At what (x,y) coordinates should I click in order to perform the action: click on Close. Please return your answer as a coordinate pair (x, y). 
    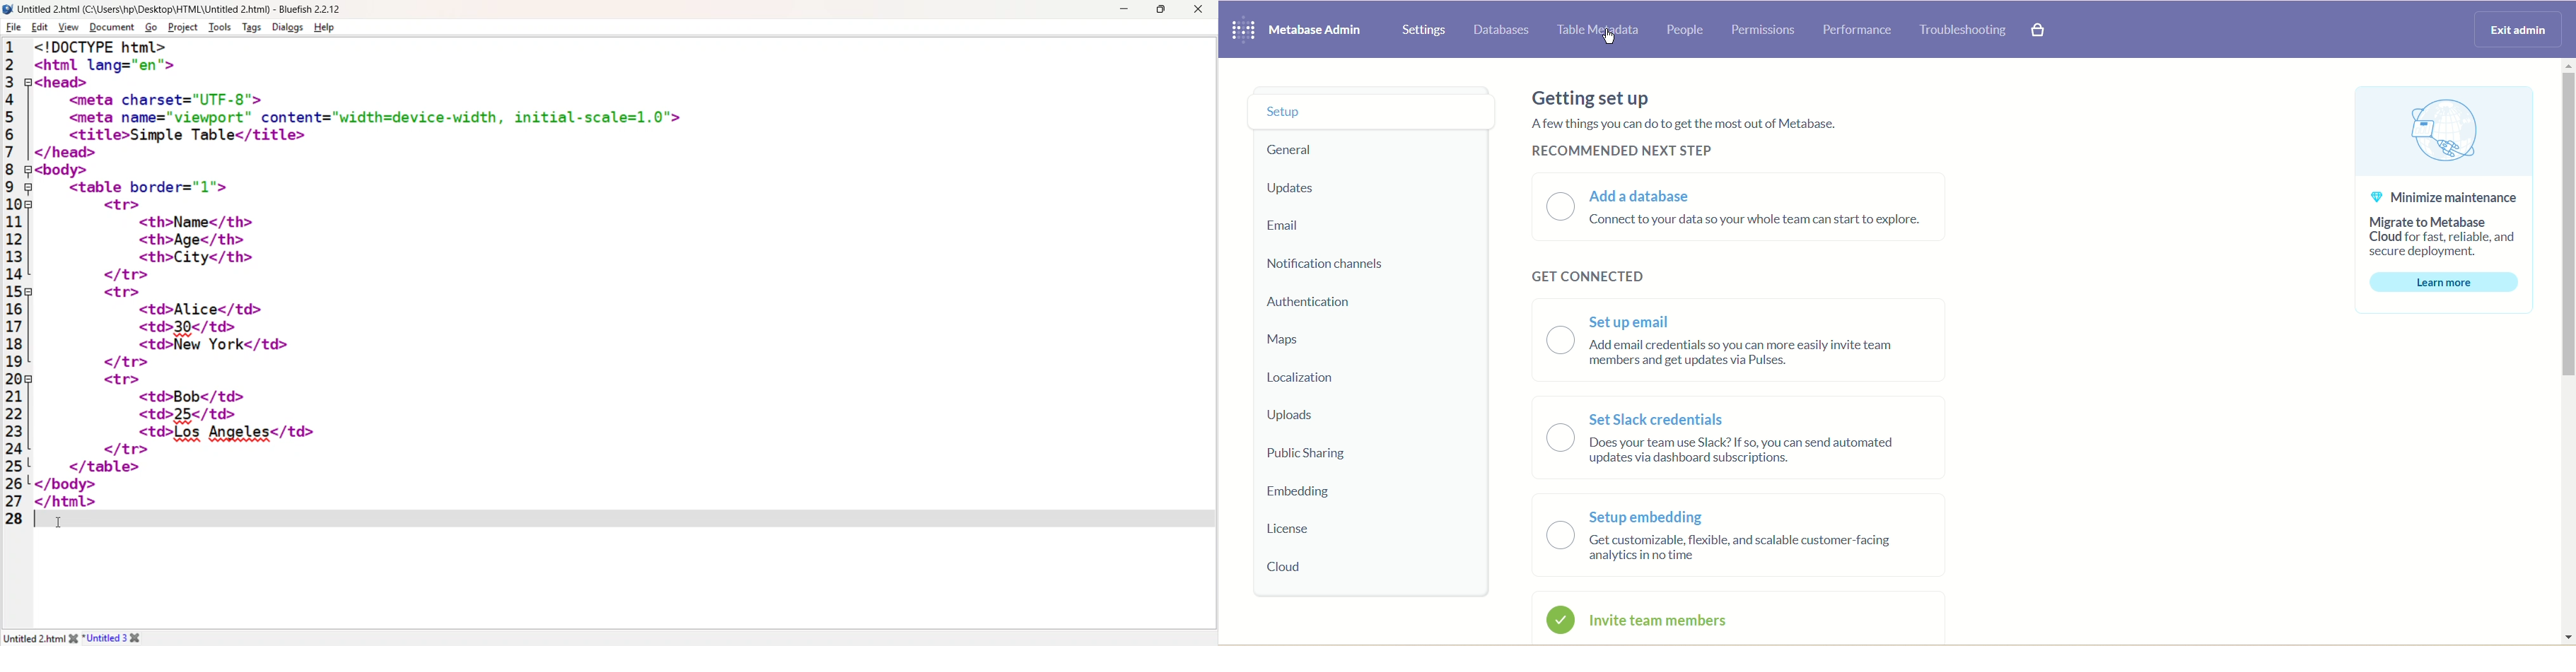
    Looking at the image, I should click on (1198, 10).